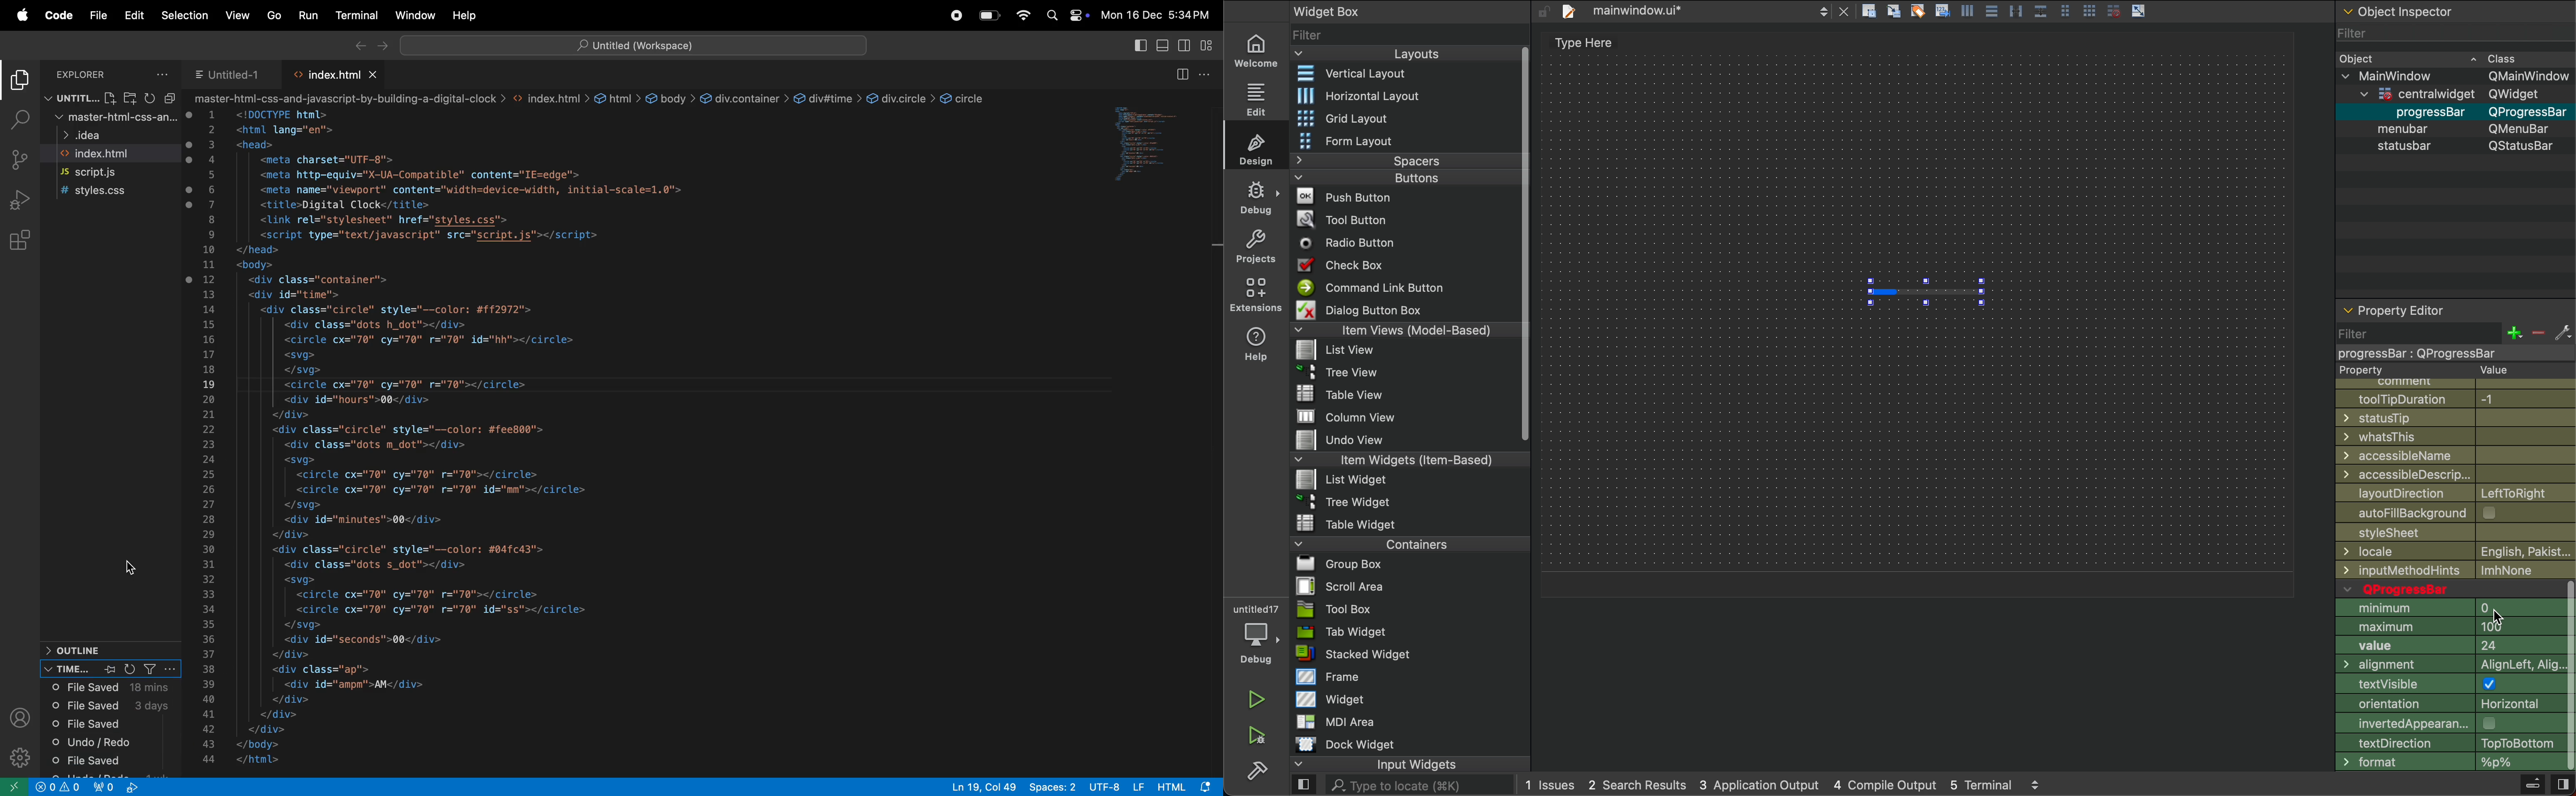 This screenshot has width=2576, height=812. Describe the element at coordinates (1067, 16) in the screenshot. I see `apple widgets` at that location.